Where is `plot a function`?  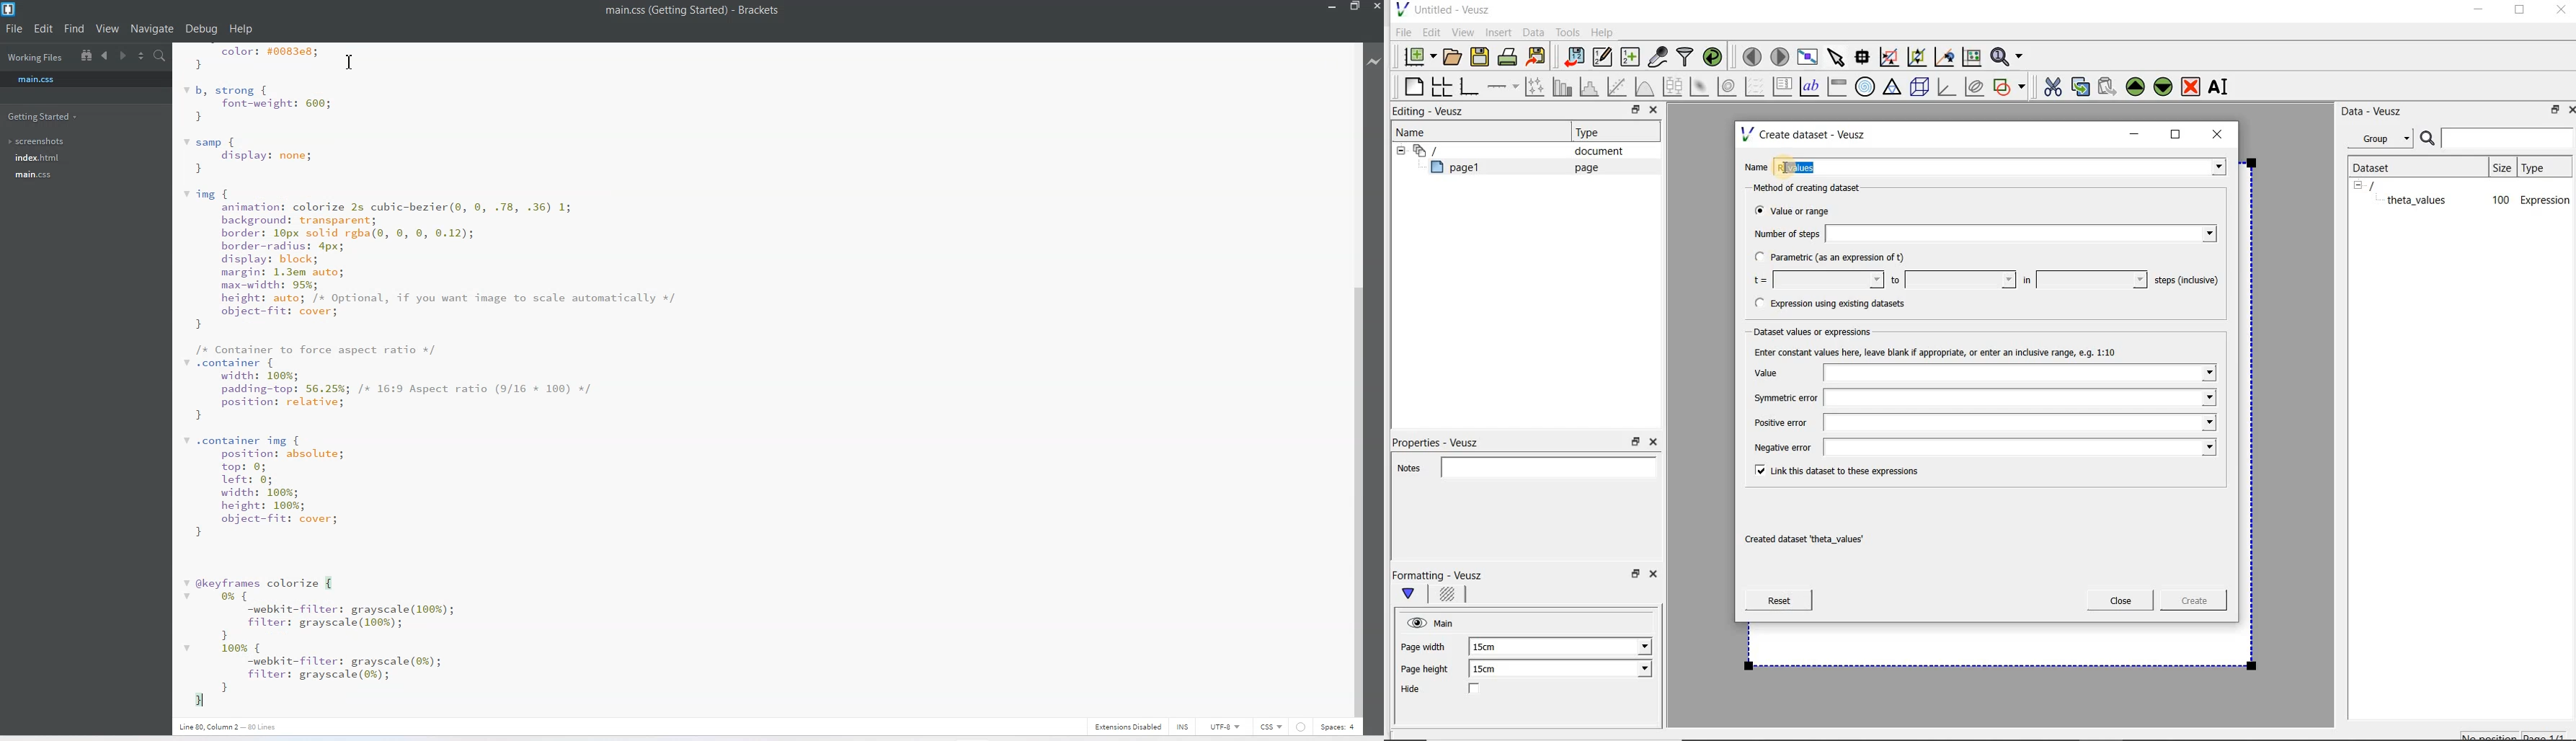
plot a function is located at coordinates (1644, 87).